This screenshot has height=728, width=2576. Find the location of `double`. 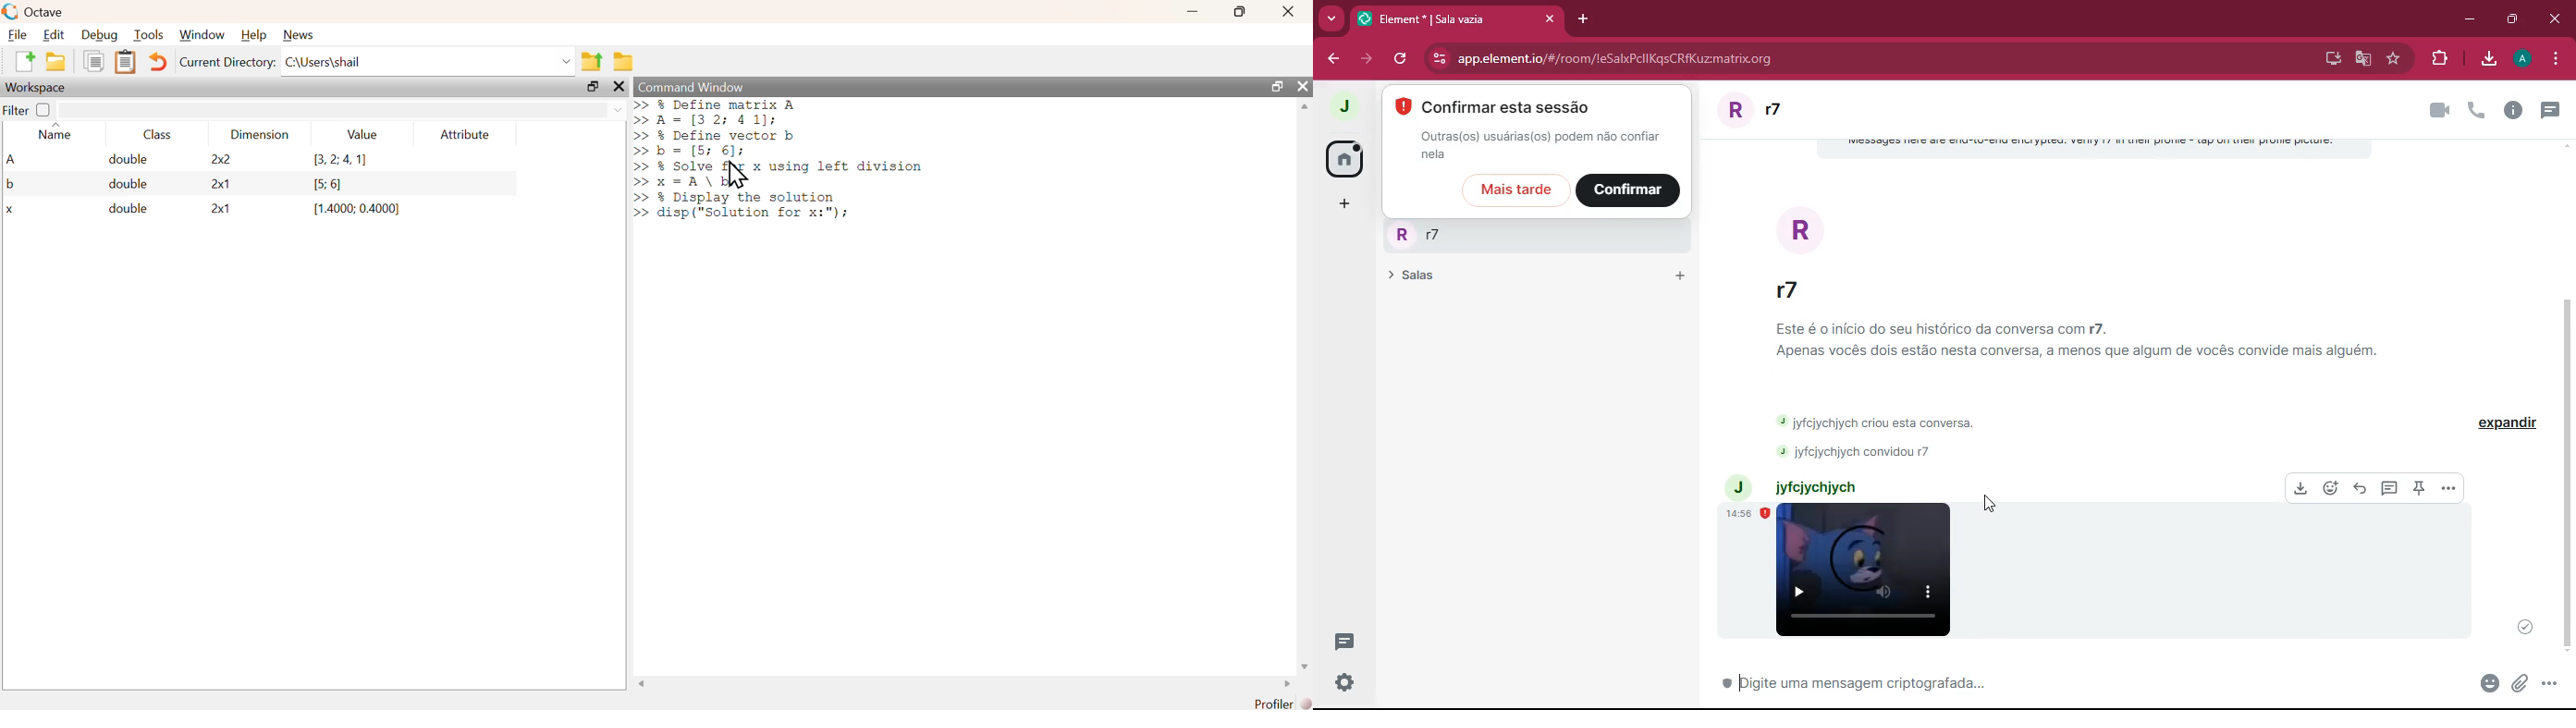

double is located at coordinates (121, 210).